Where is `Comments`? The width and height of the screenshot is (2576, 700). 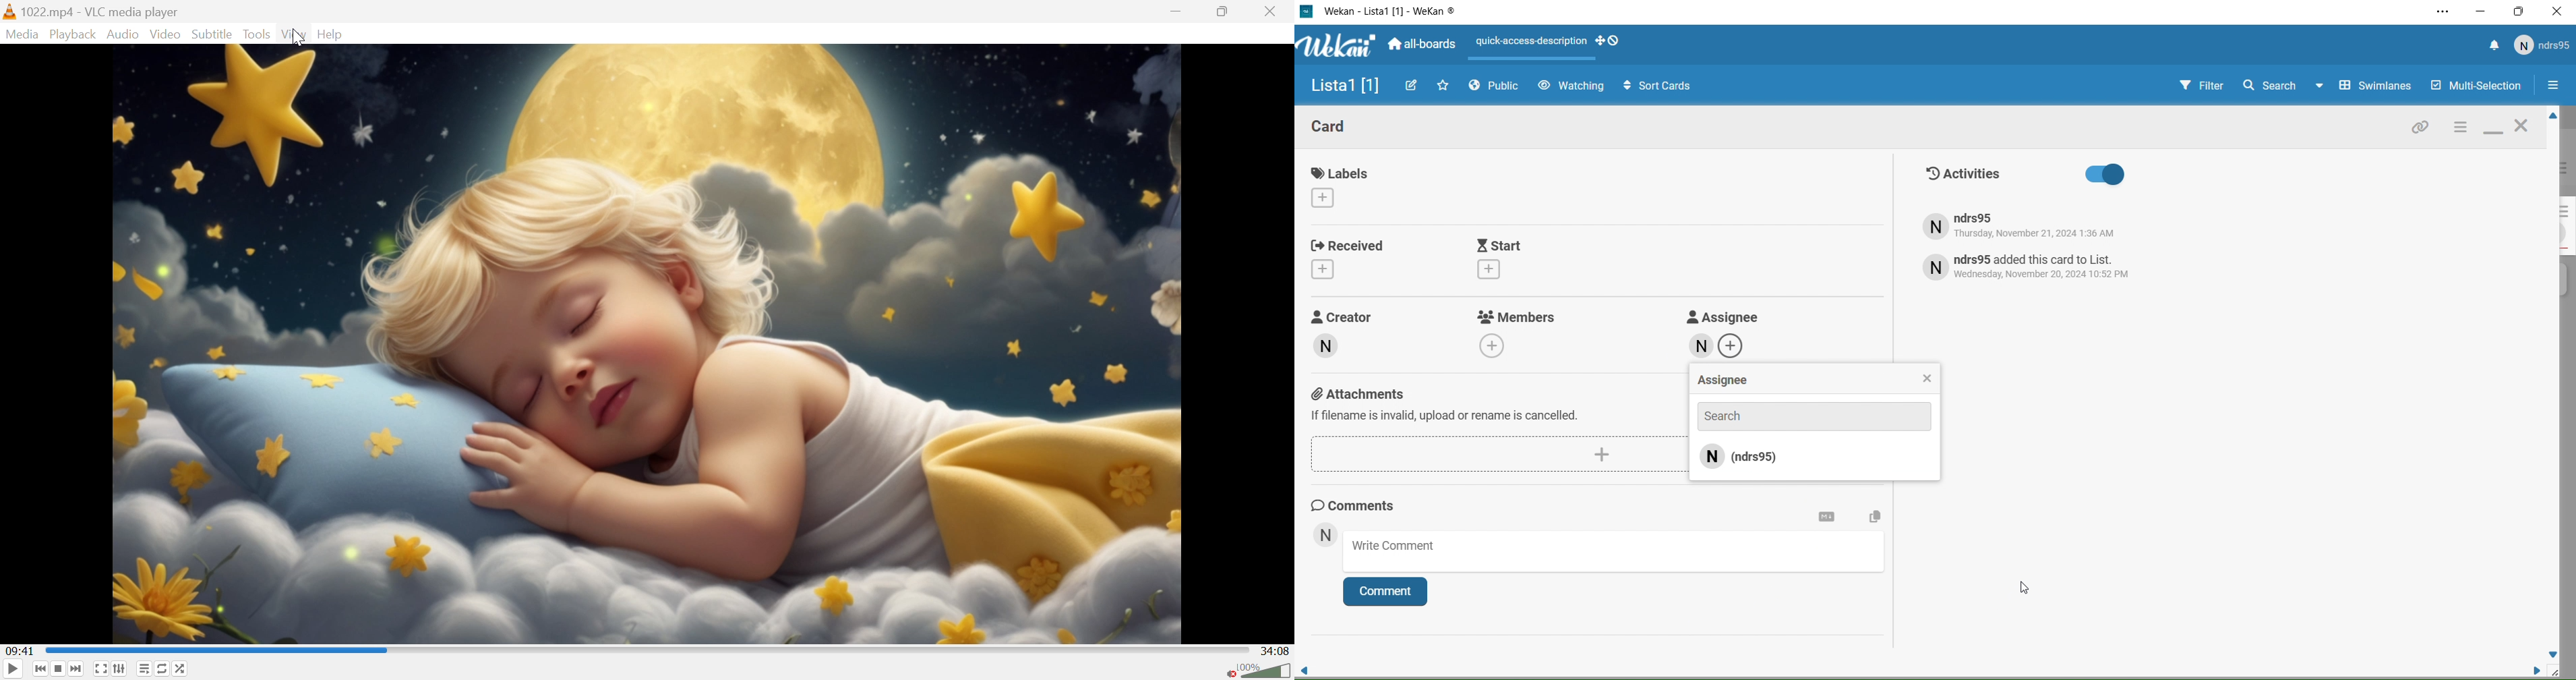 Comments is located at coordinates (1365, 505).